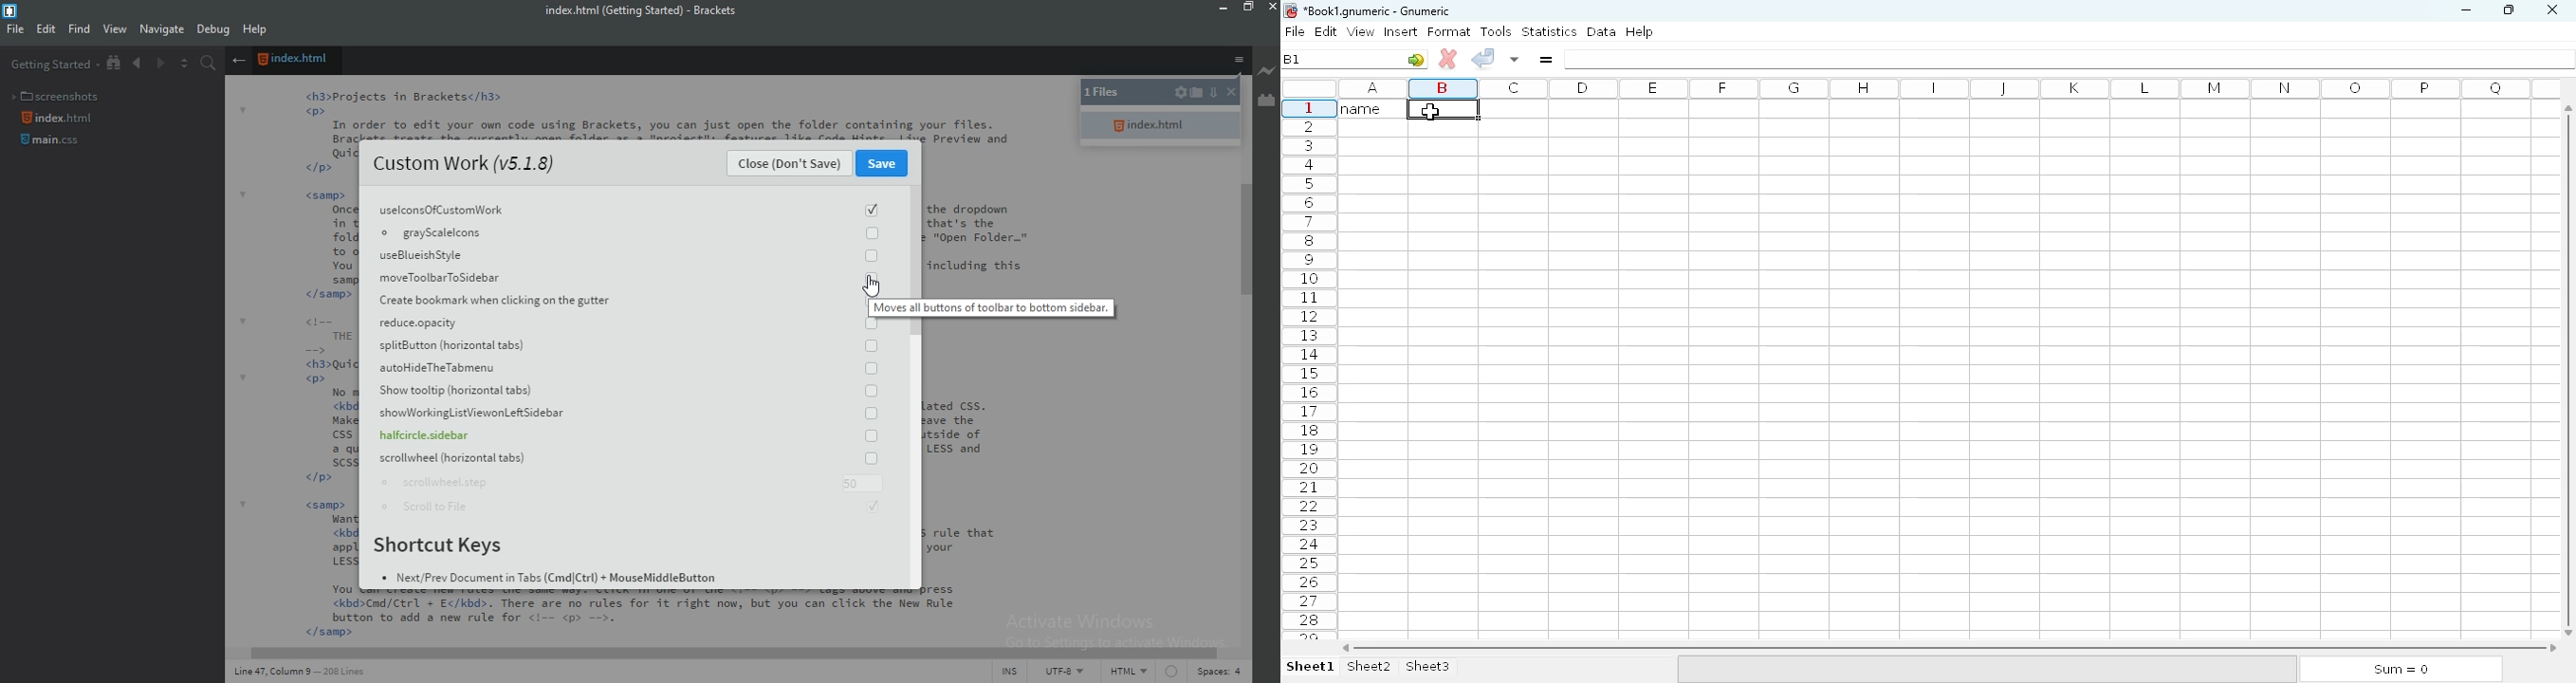  Describe the element at coordinates (161, 29) in the screenshot. I see `Navigate` at that location.